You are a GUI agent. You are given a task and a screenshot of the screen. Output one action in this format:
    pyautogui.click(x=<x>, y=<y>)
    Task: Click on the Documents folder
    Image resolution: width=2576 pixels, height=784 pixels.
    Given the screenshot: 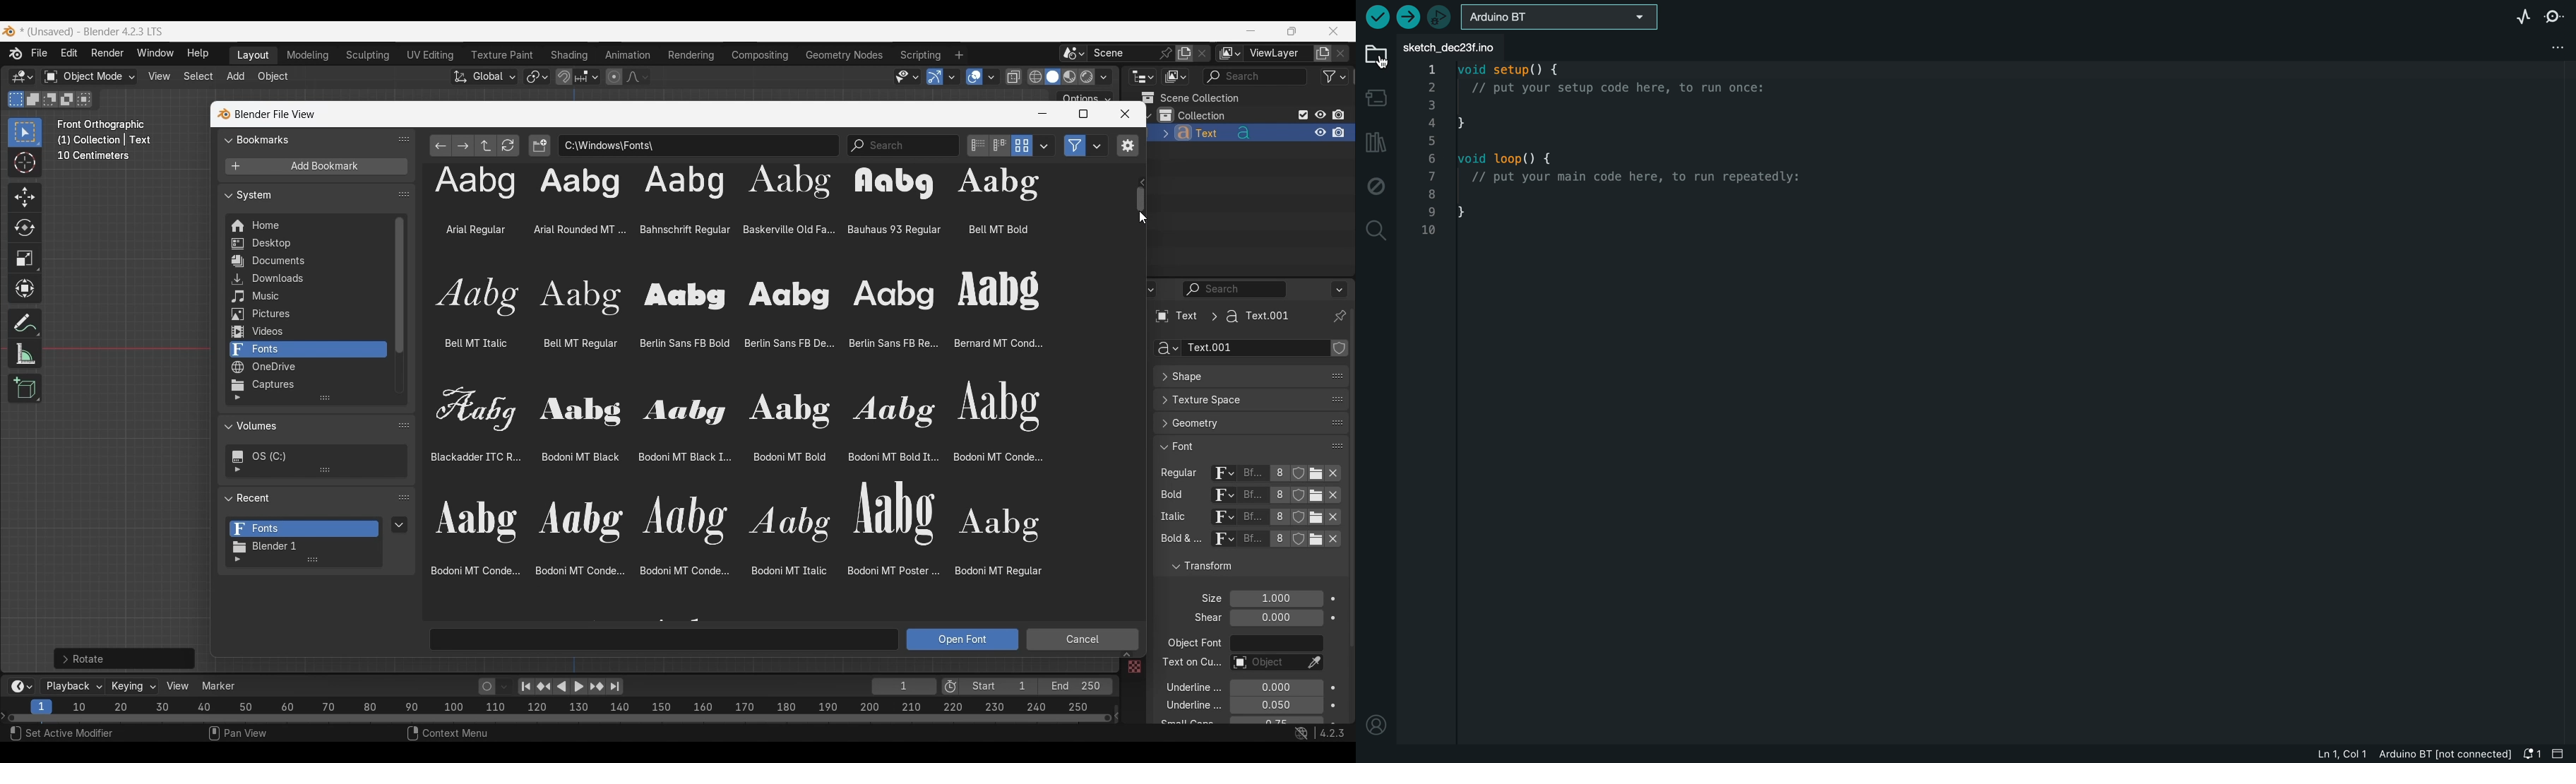 What is the action you would take?
    pyautogui.click(x=306, y=261)
    